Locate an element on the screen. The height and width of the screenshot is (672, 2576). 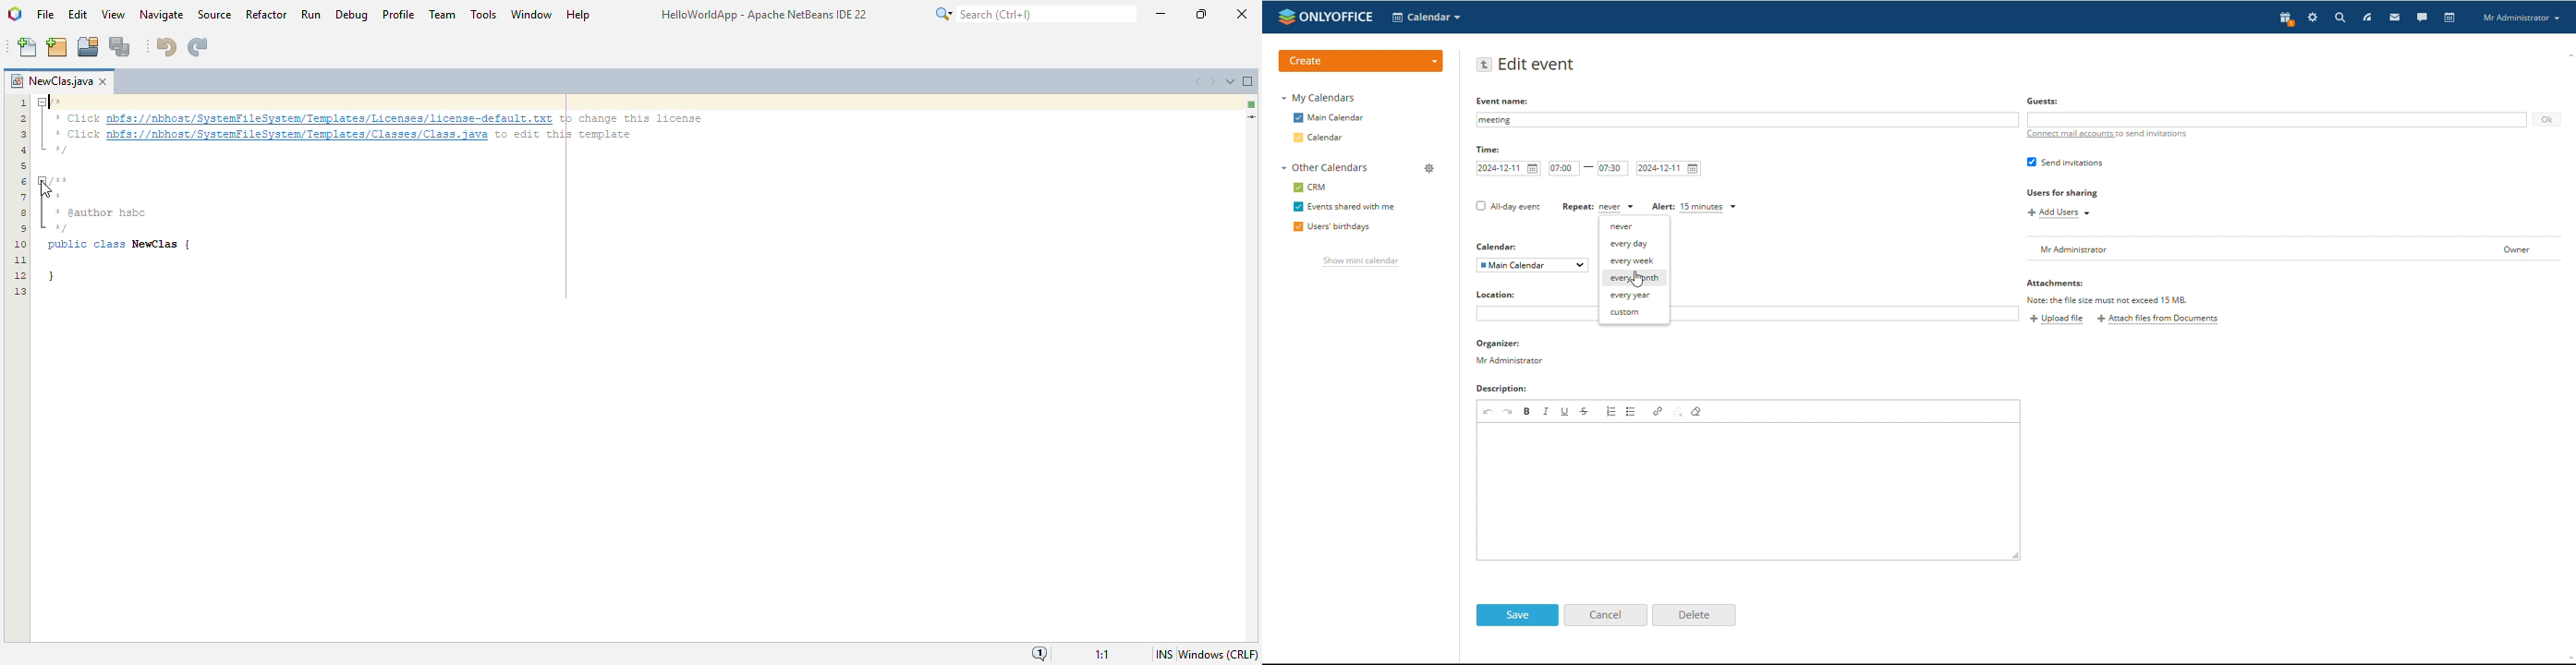
unlink is located at coordinates (1679, 411).